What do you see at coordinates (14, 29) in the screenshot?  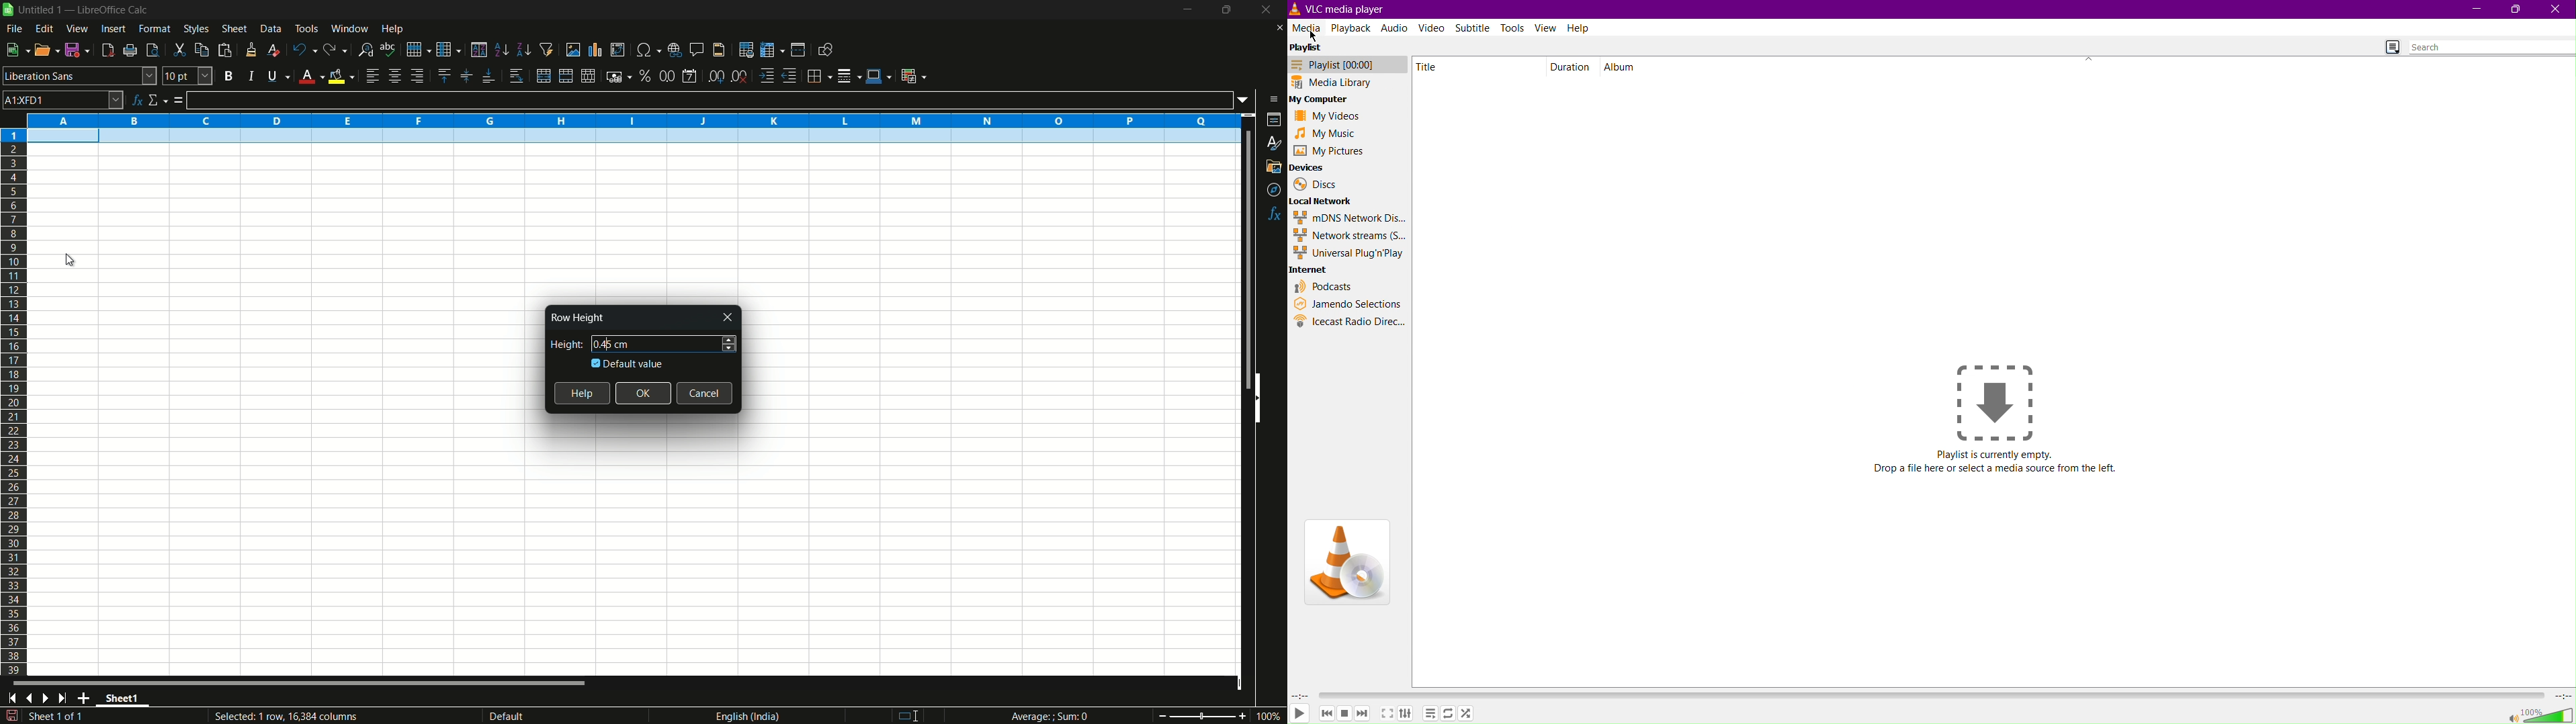 I see `file menu` at bounding box center [14, 29].